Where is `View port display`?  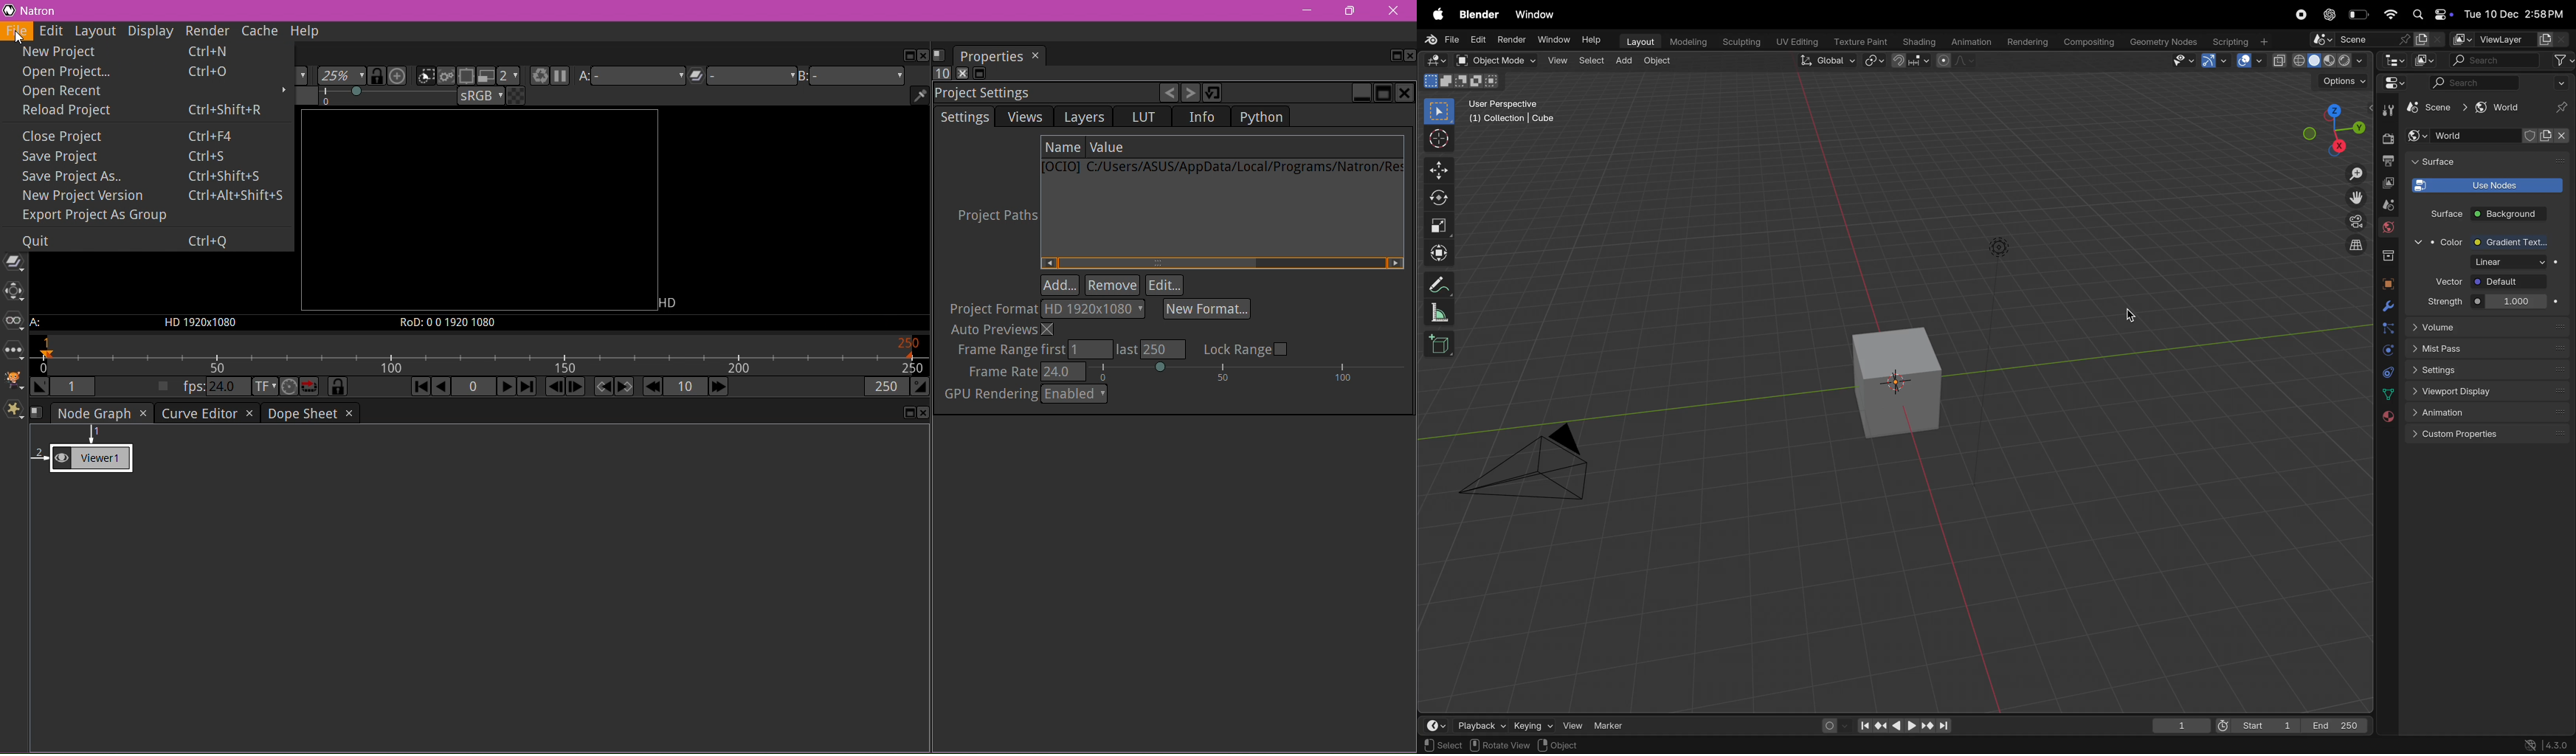 View port display is located at coordinates (2489, 390).